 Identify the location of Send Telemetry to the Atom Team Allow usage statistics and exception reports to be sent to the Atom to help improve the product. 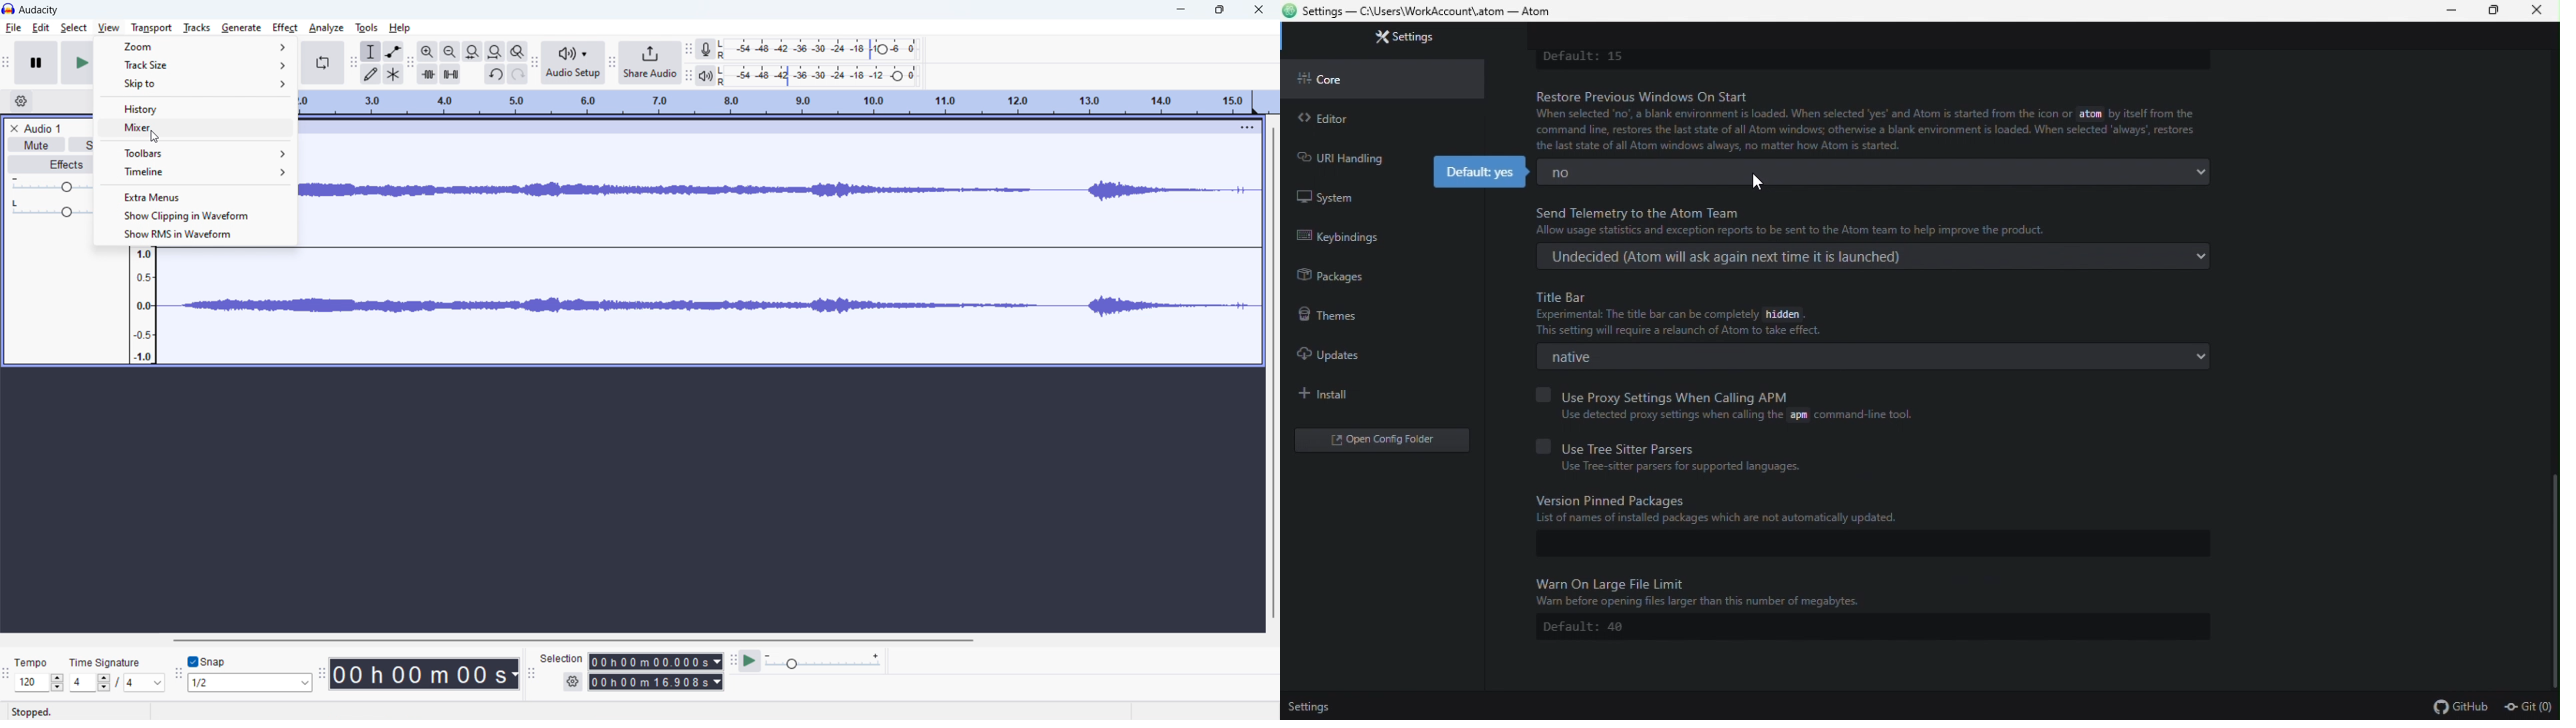
(1805, 223).